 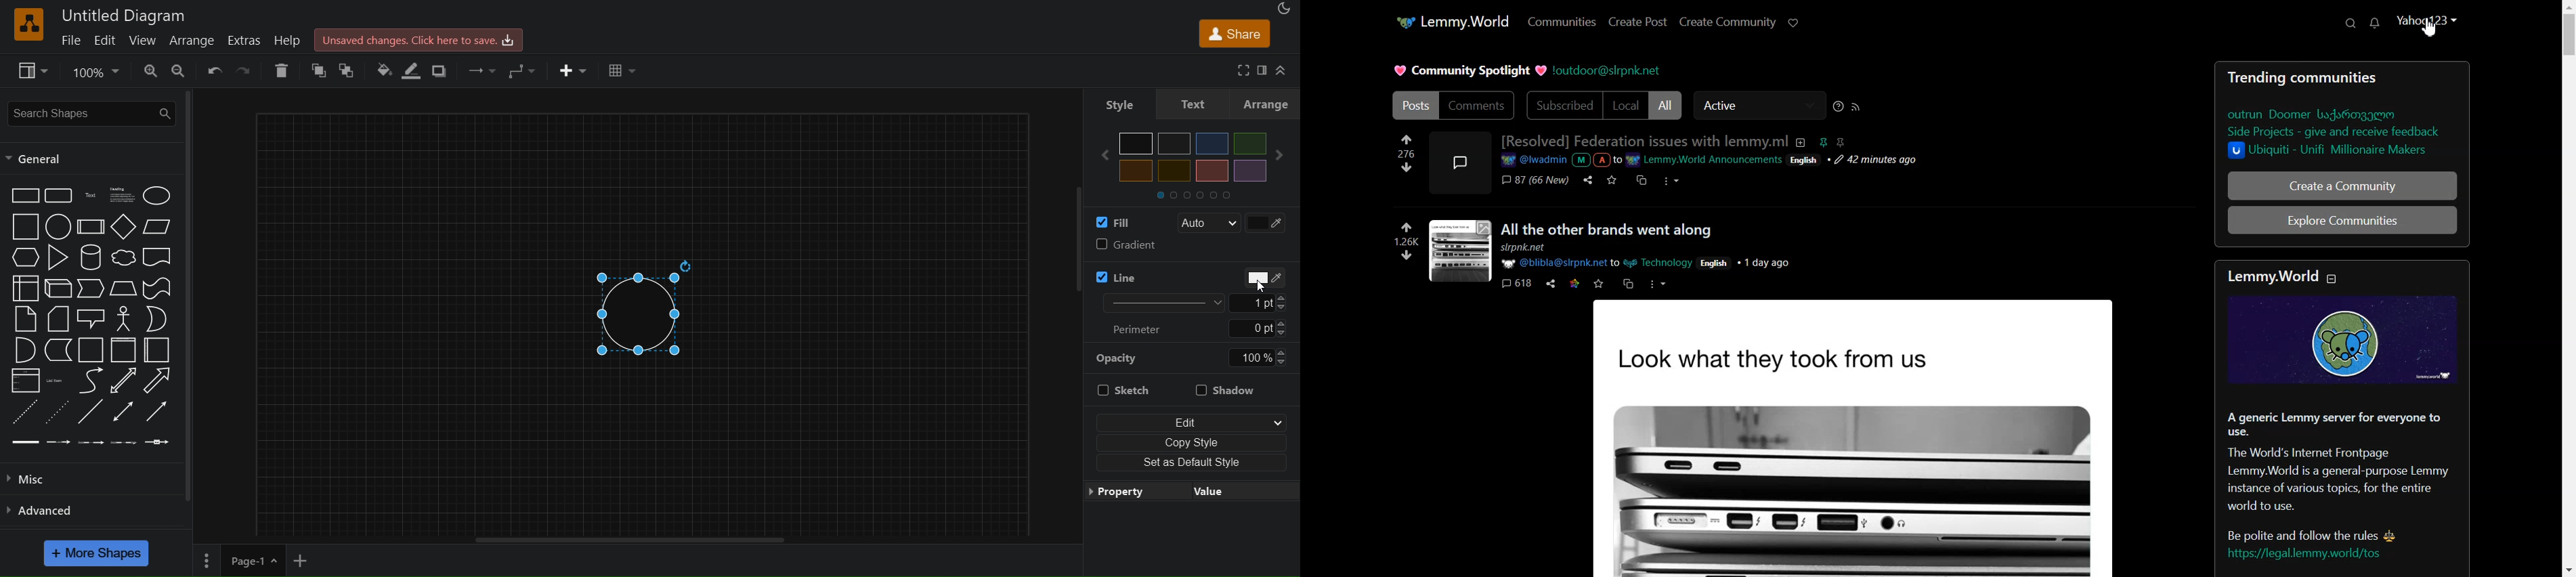 What do you see at coordinates (1470, 71) in the screenshot?
I see `Text` at bounding box center [1470, 71].